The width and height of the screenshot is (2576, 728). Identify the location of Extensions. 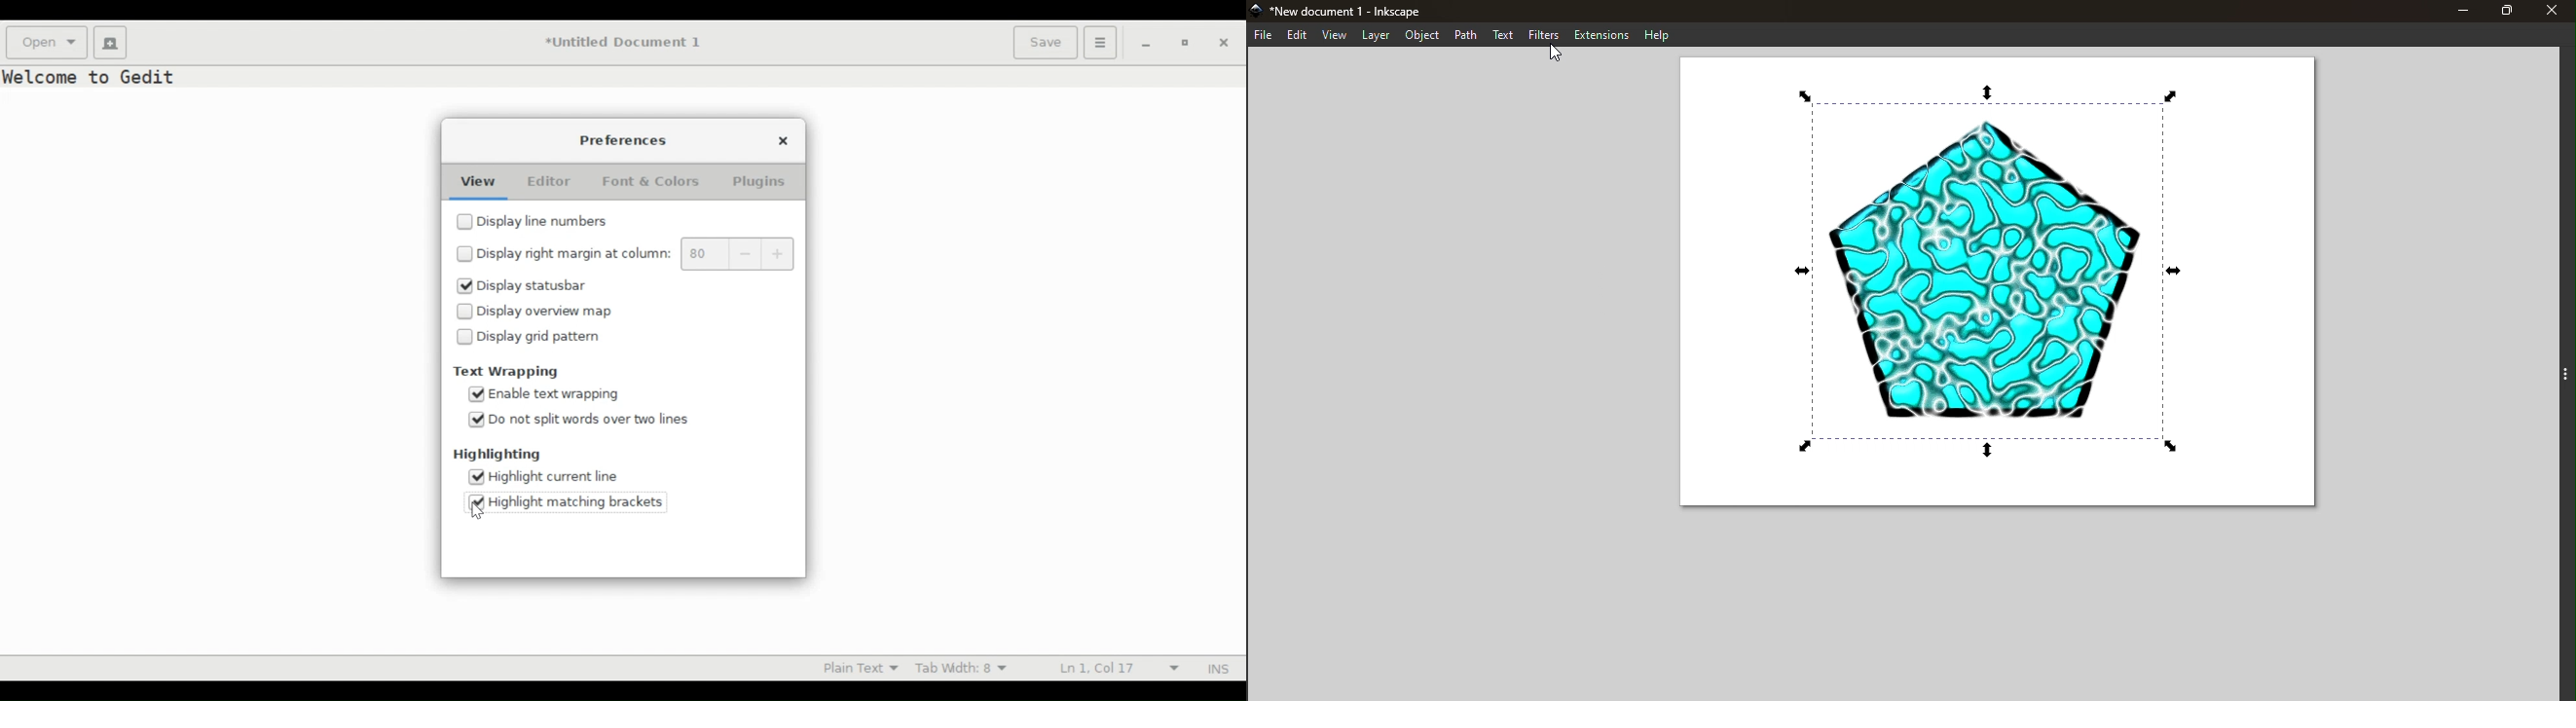
(1601, 34).